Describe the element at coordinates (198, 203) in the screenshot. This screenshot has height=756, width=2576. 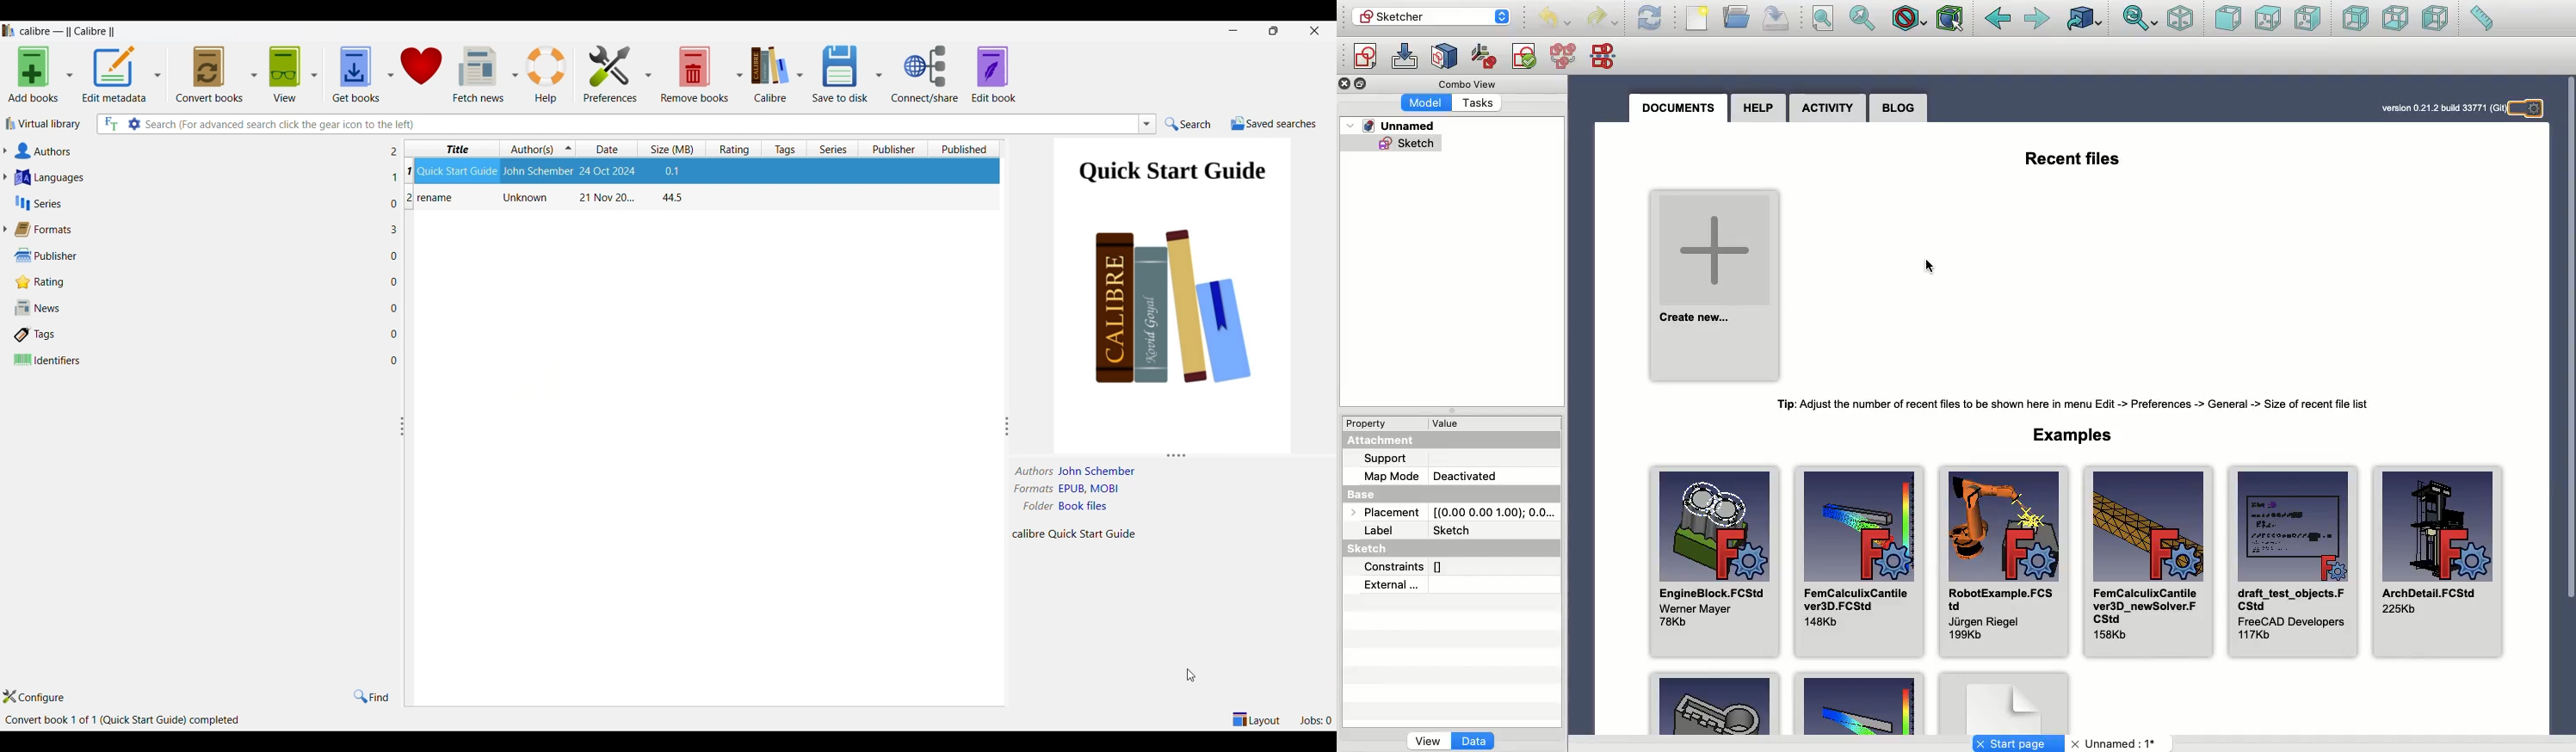
I see `Series` at that location.